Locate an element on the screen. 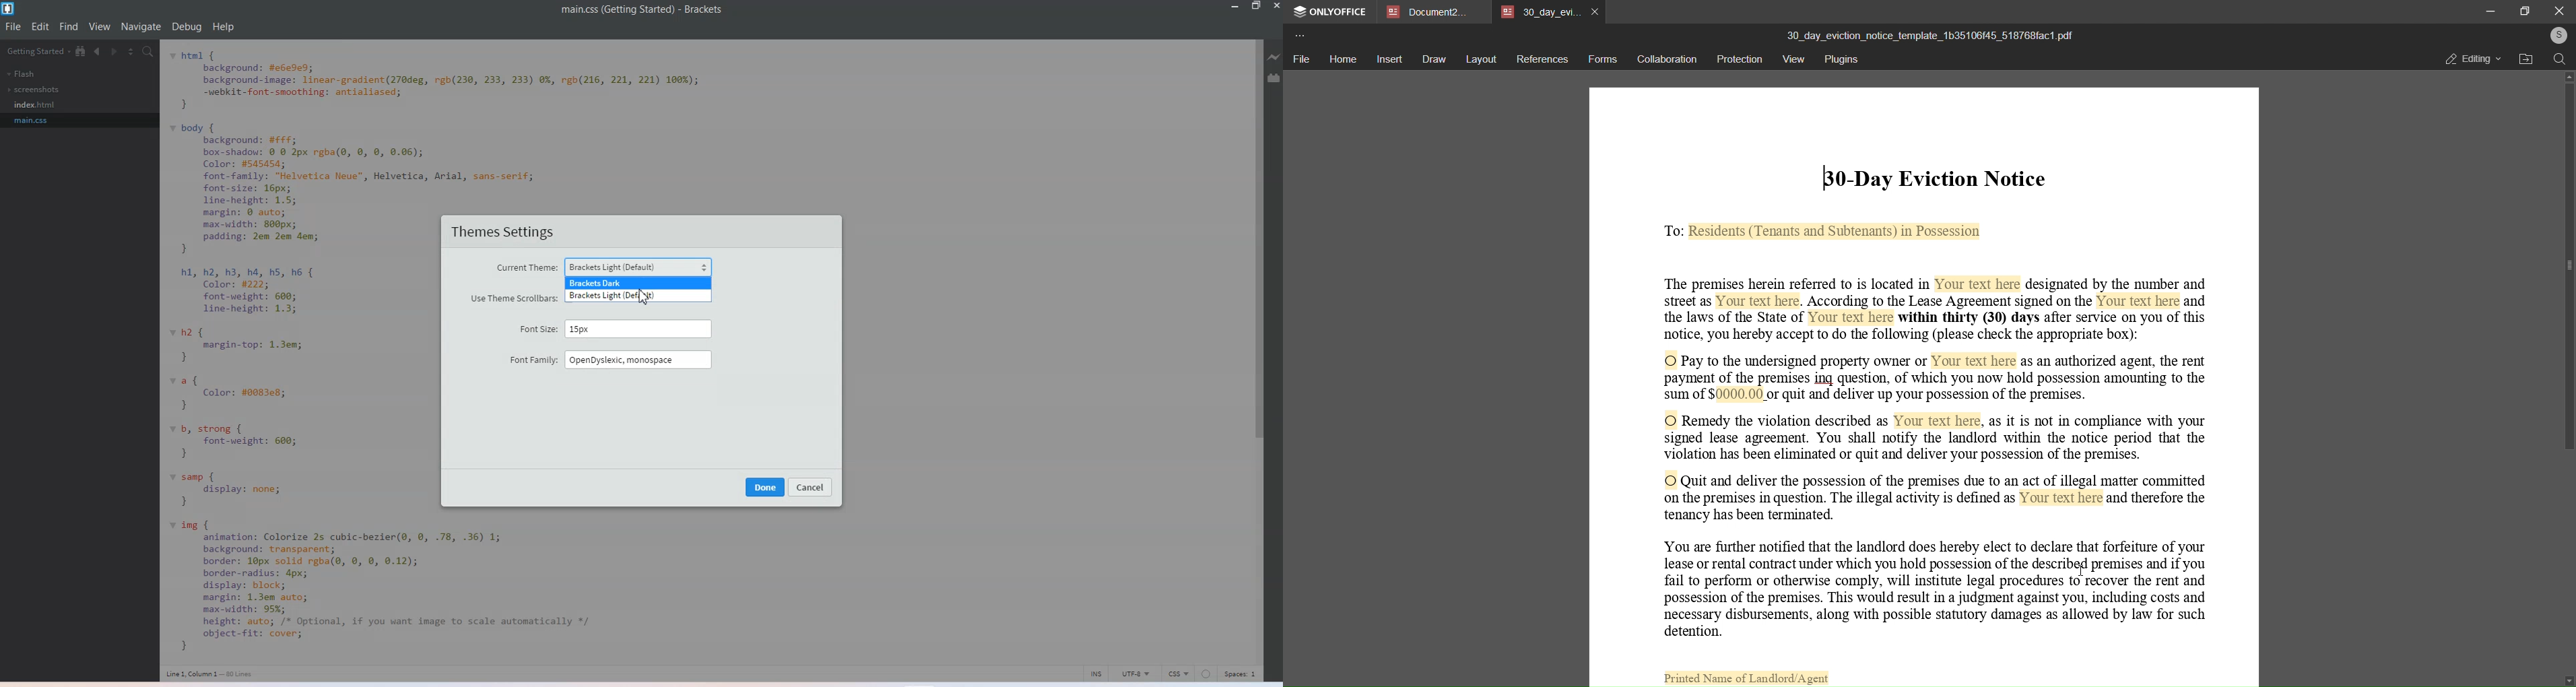 Image resolution: width=2576 pixels, height=700 pixels. Business light default is located at coordinates (640, 296).